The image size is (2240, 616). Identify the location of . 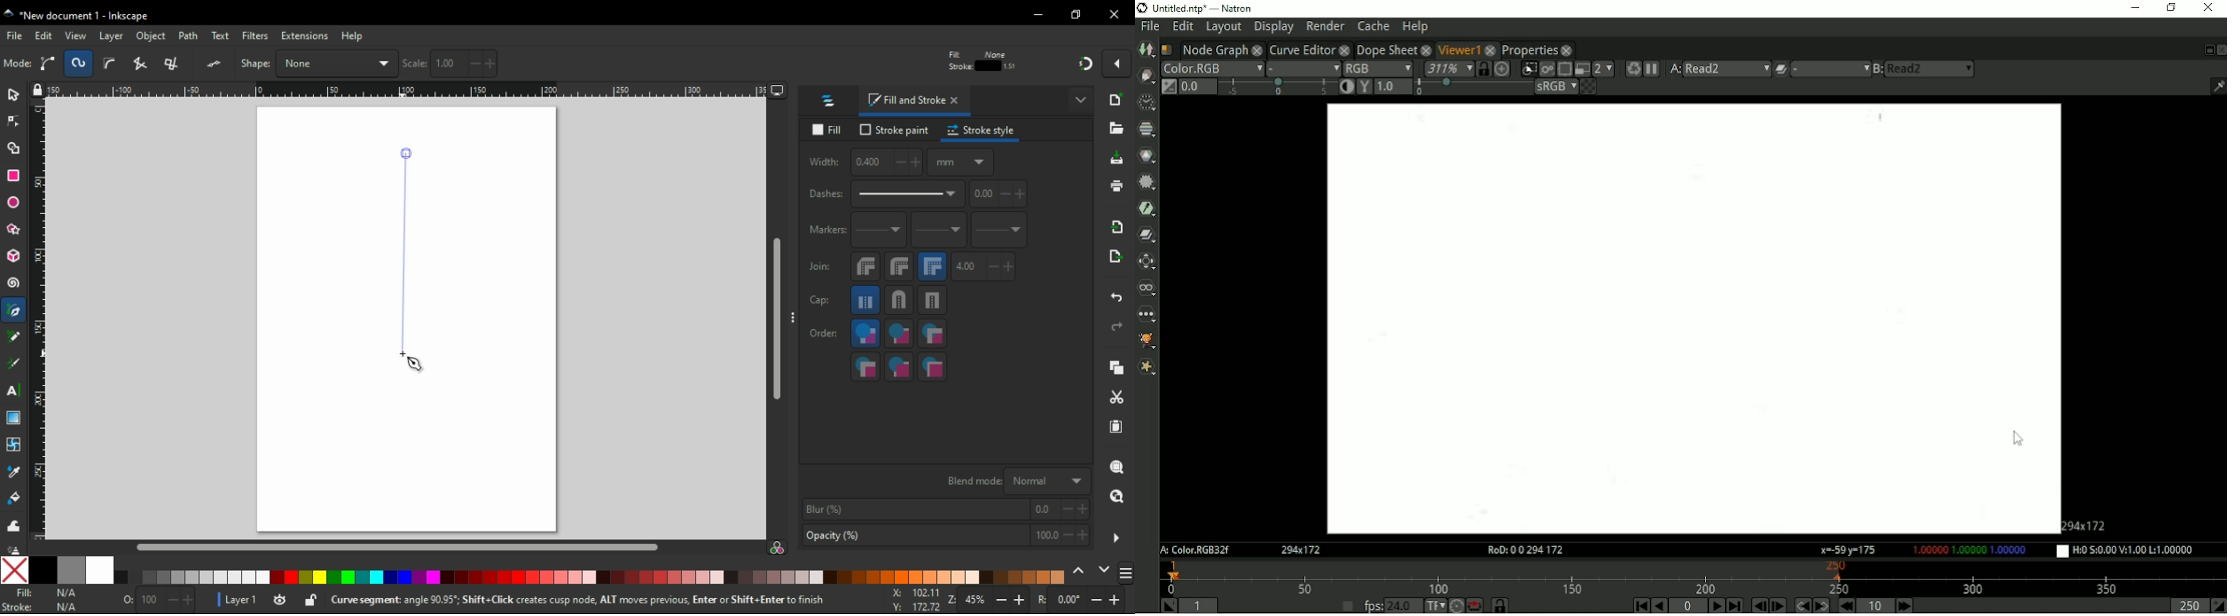
(983, 265).